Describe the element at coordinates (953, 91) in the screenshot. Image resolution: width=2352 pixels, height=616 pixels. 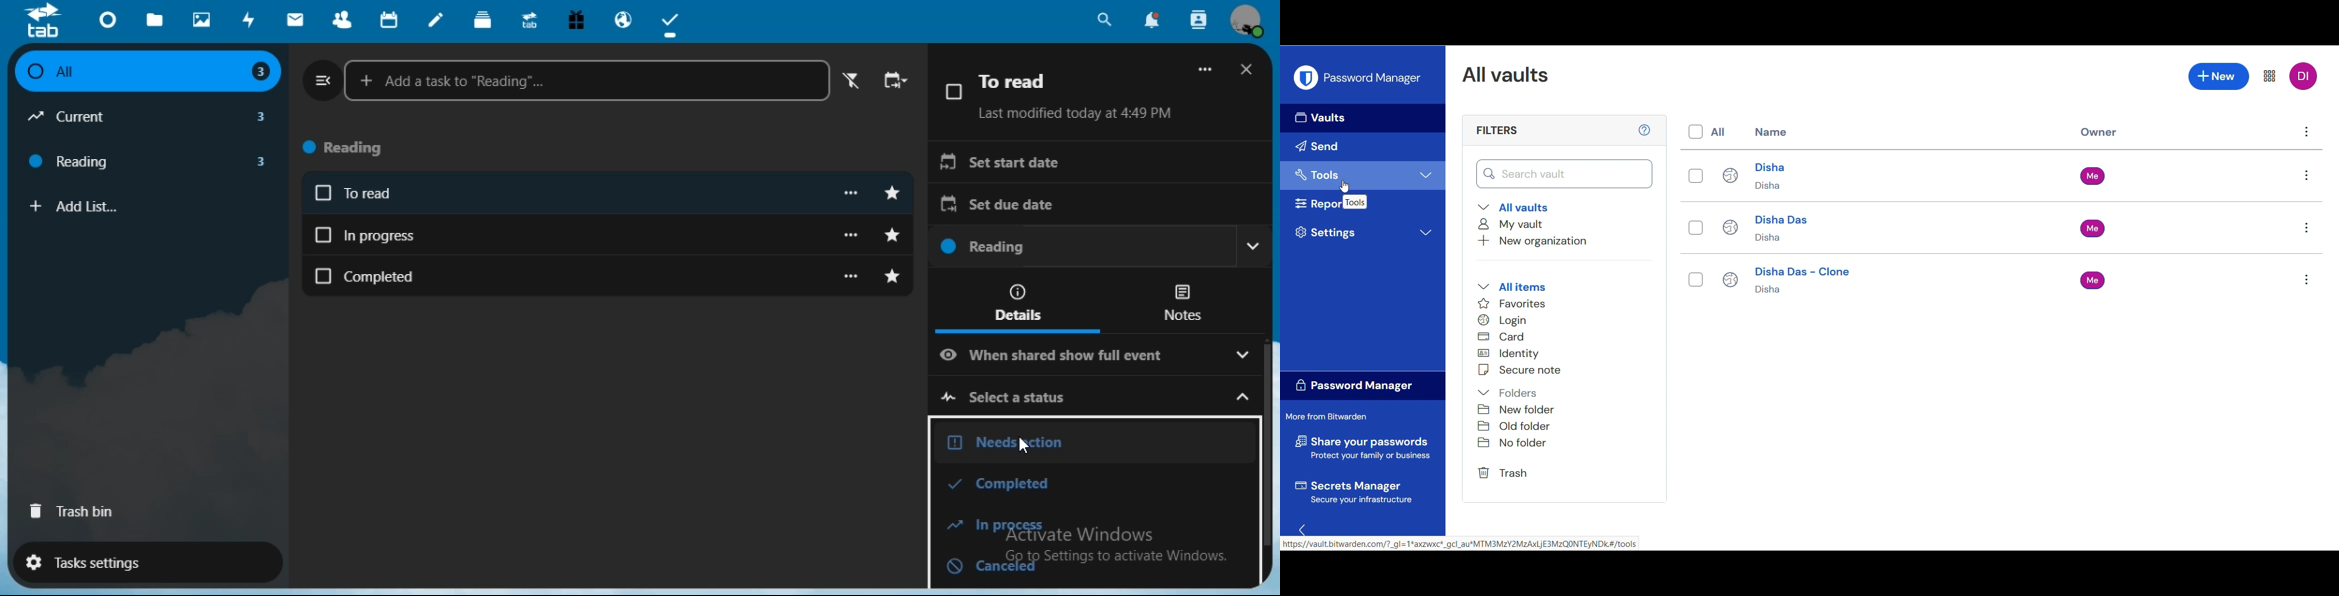
I see `Checkbox` at that location.